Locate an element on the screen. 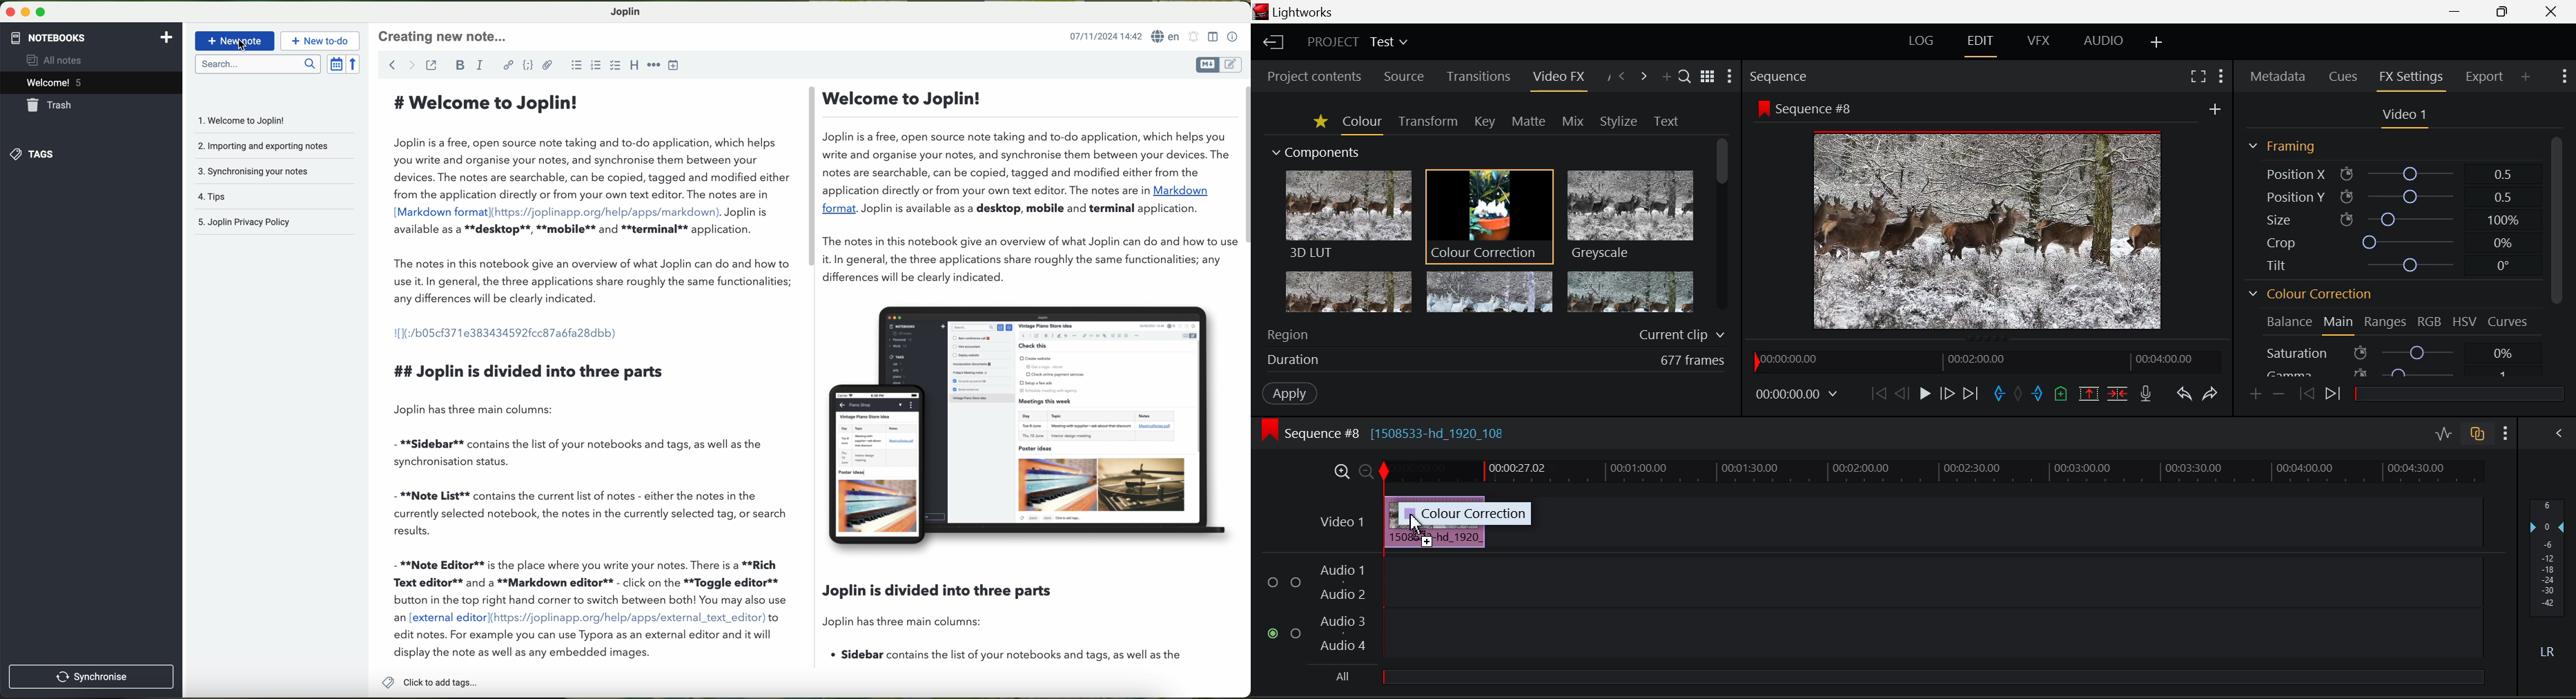  date and hour is located at coordinates (1105, 35).